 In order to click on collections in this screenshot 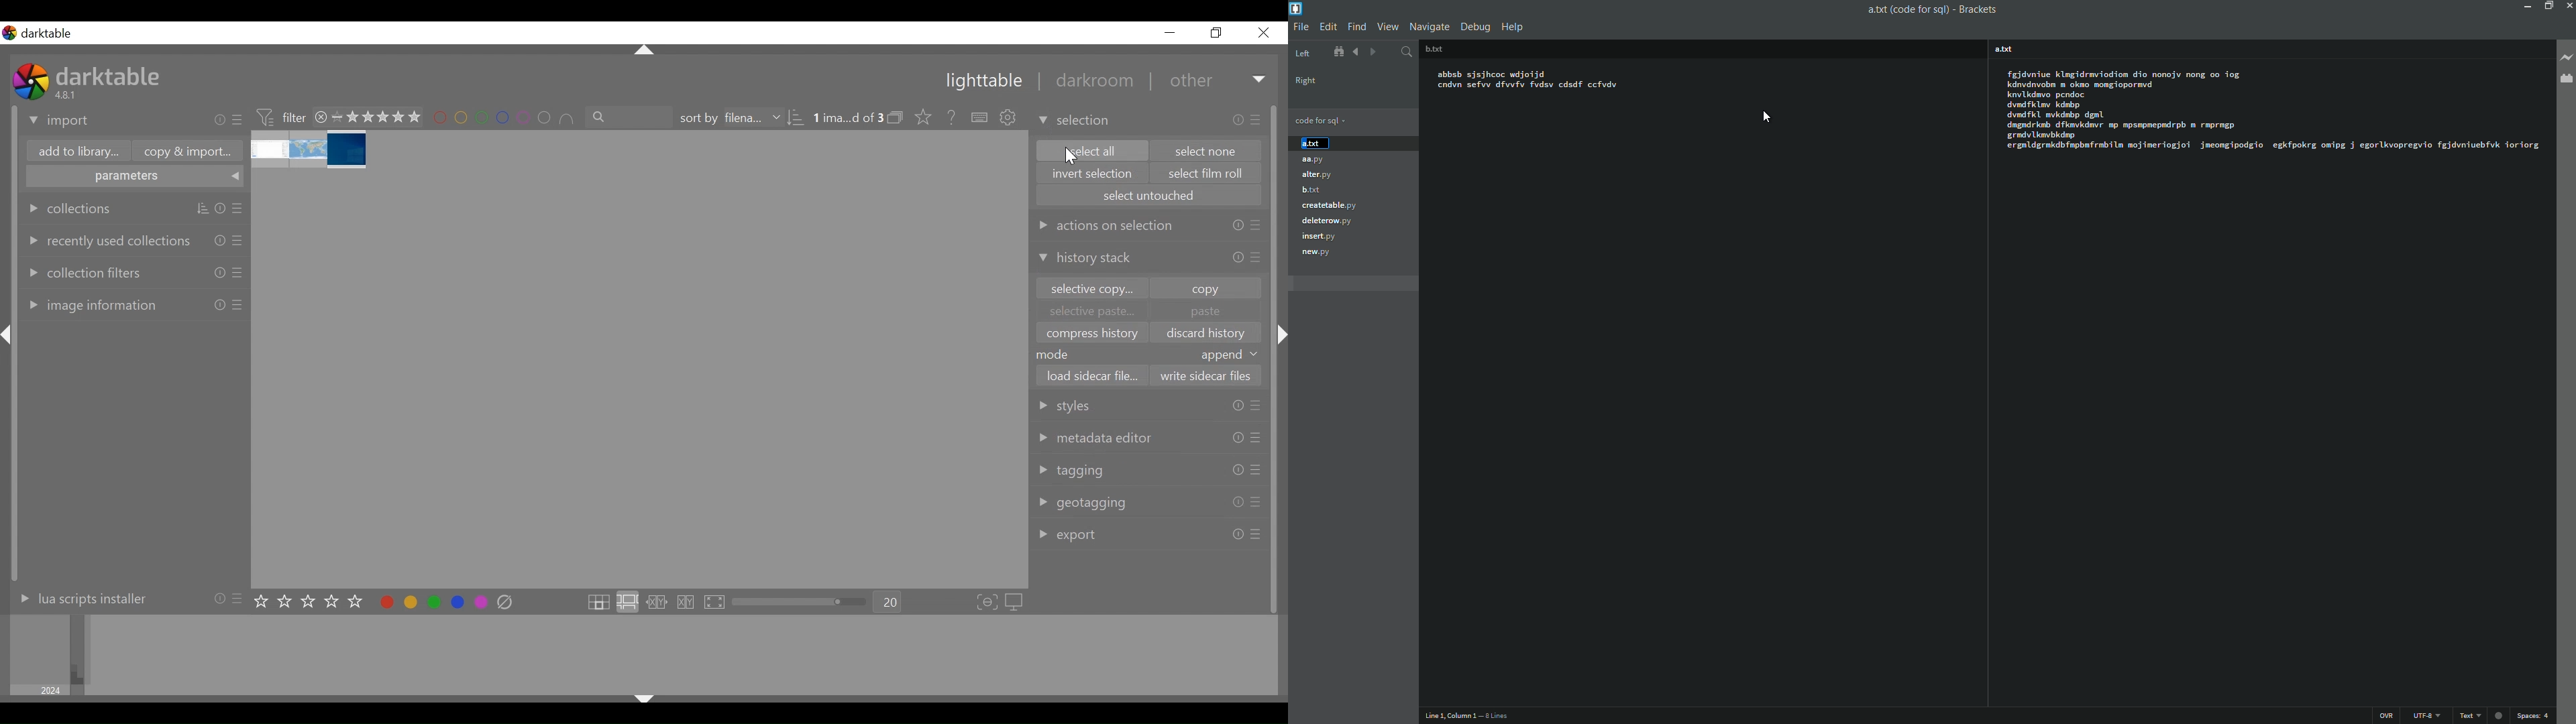, I will do `click(70, 208)`.